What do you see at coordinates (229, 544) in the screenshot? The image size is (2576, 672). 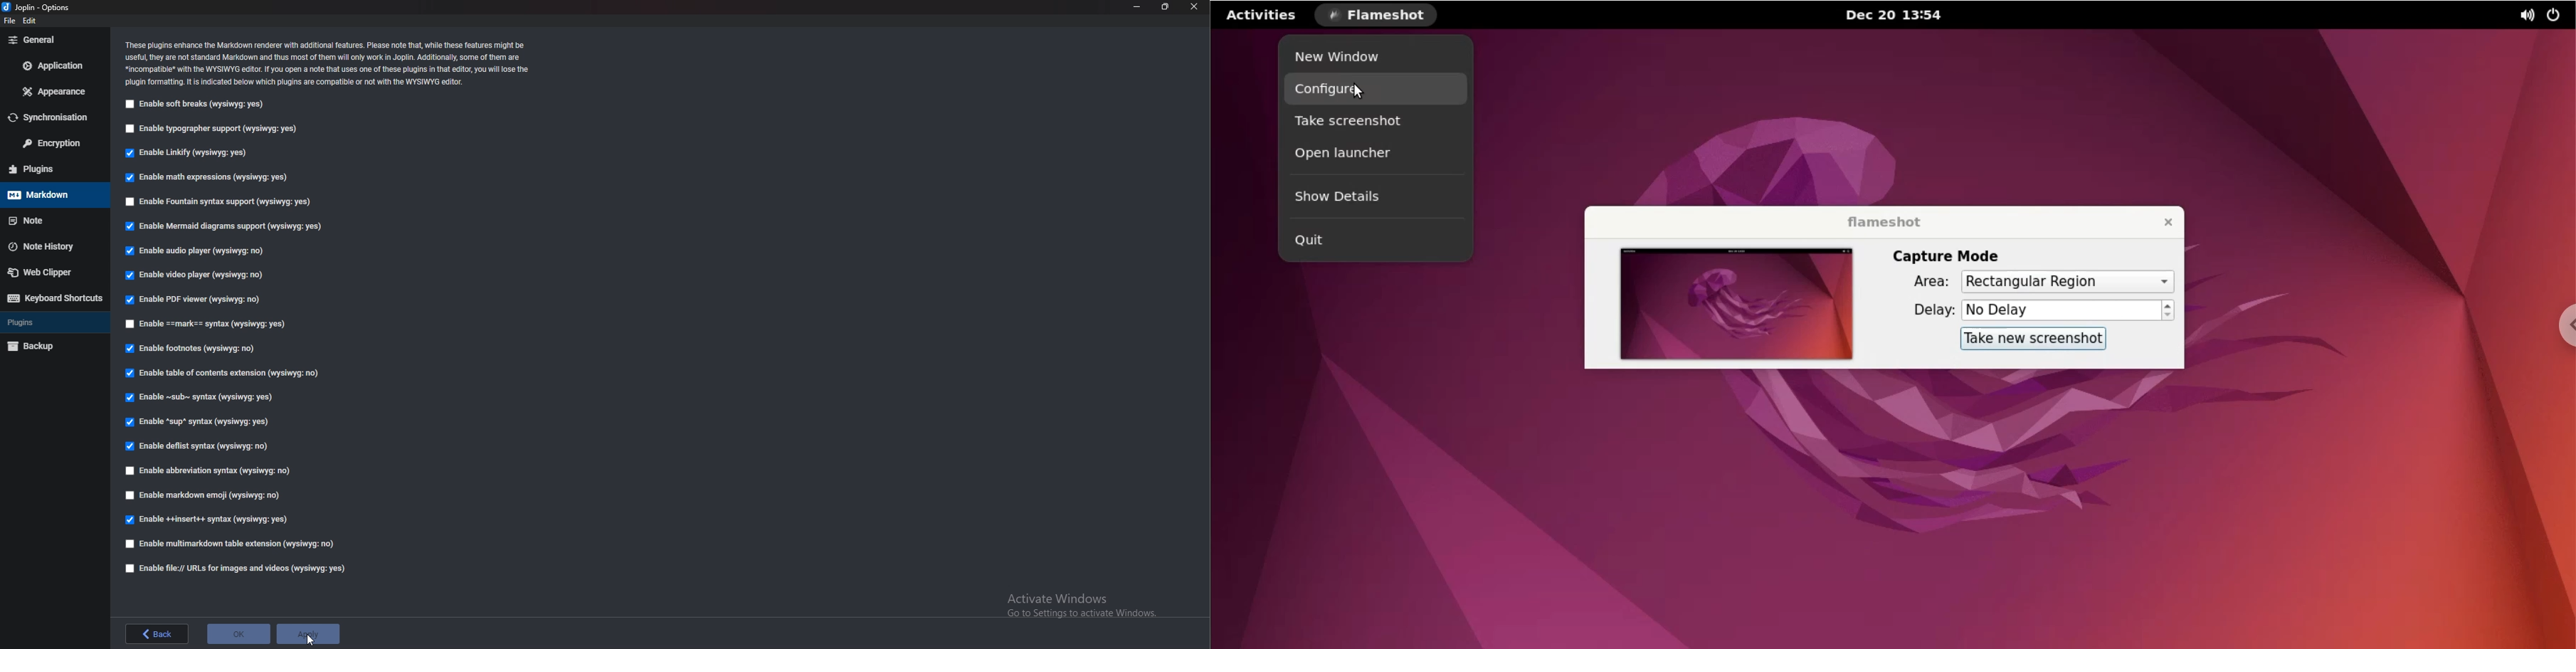 I see `enable multimarkdown table` at bounding box center [229, 544].